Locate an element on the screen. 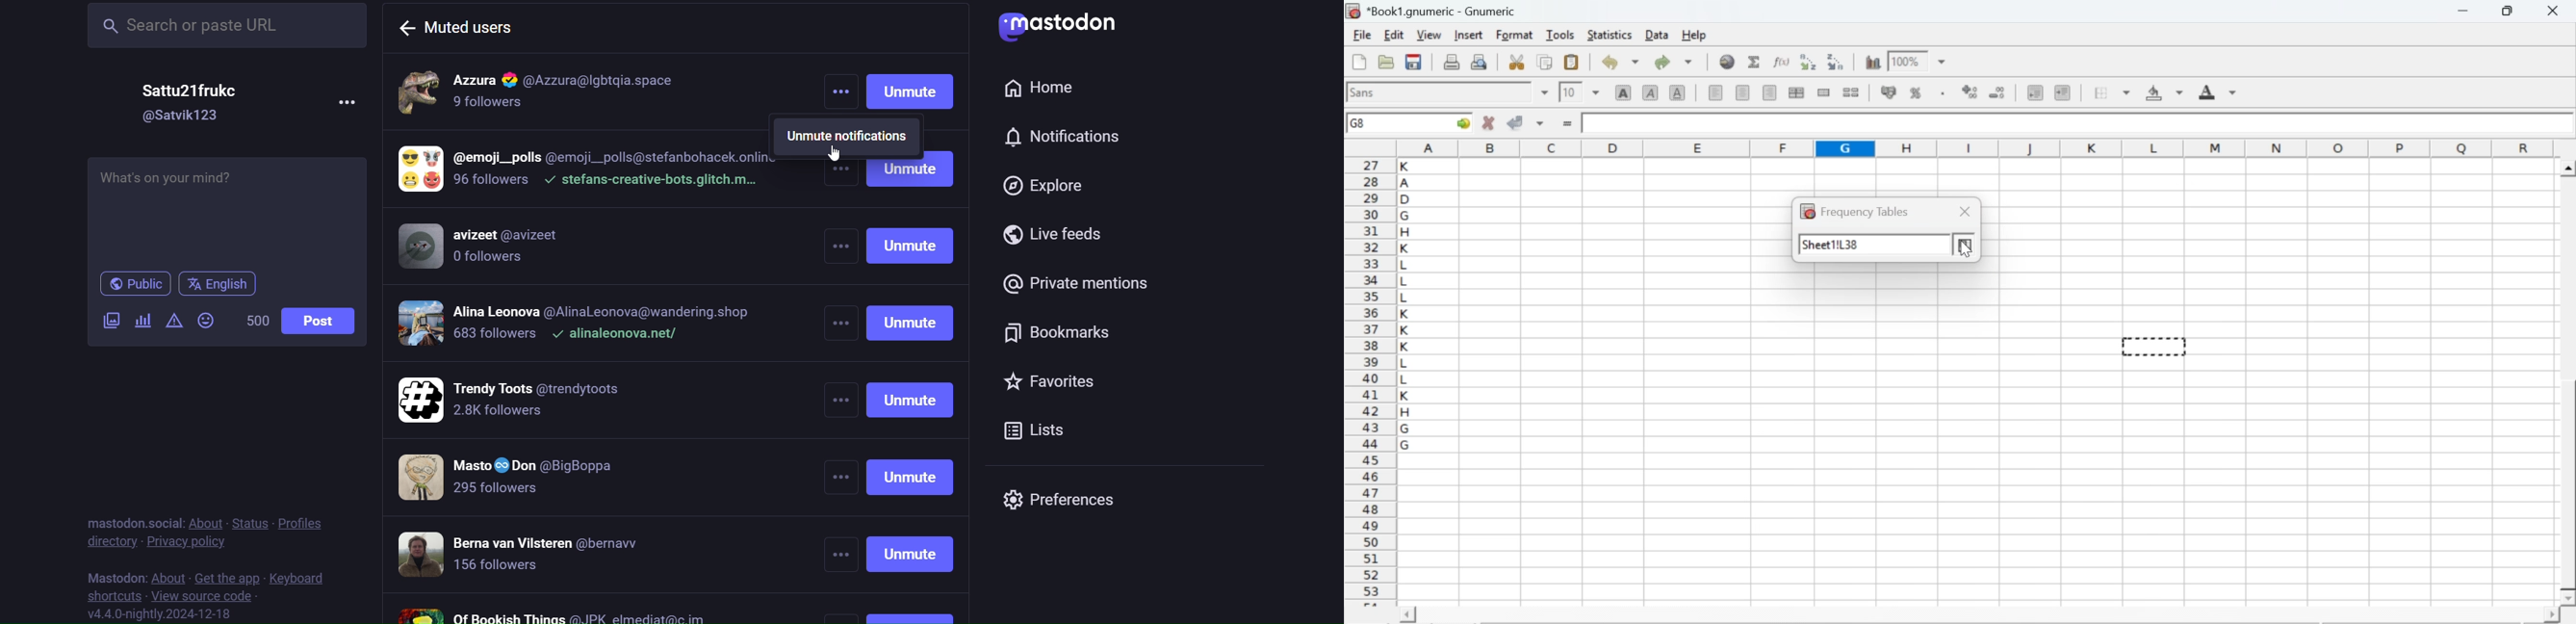  data is located at coordinates (1659, 34).